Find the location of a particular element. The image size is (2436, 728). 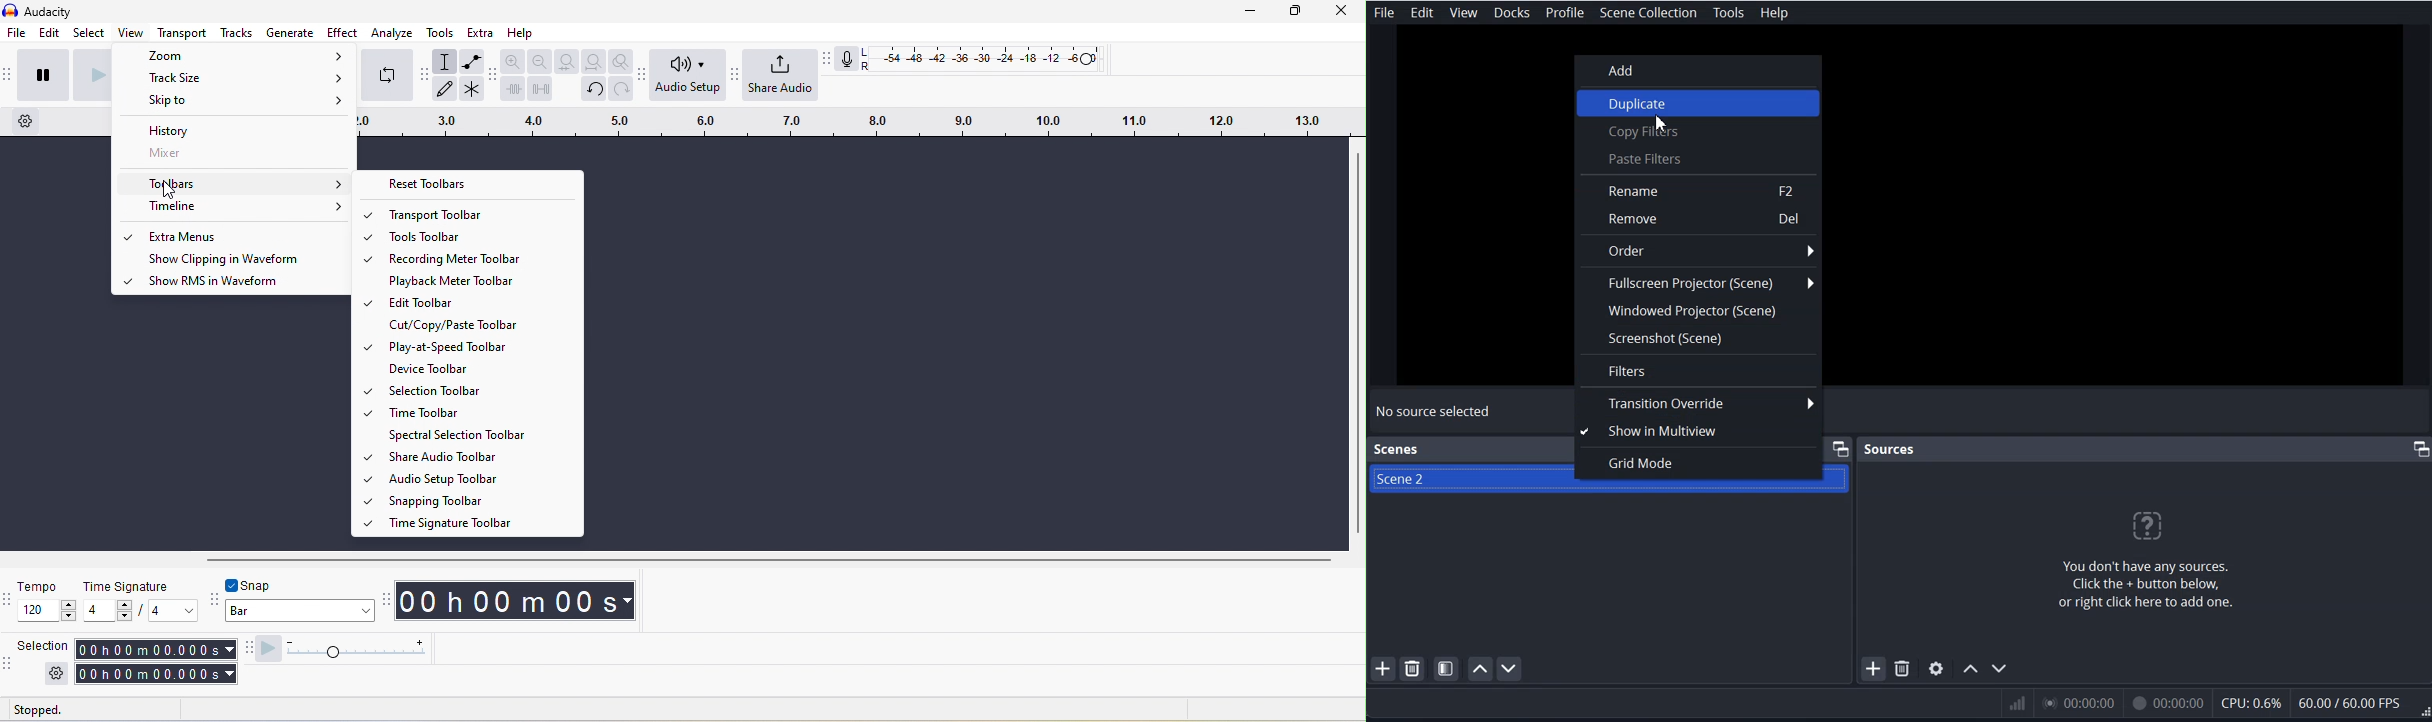

Cursor is located at coordinates (1659, 123).